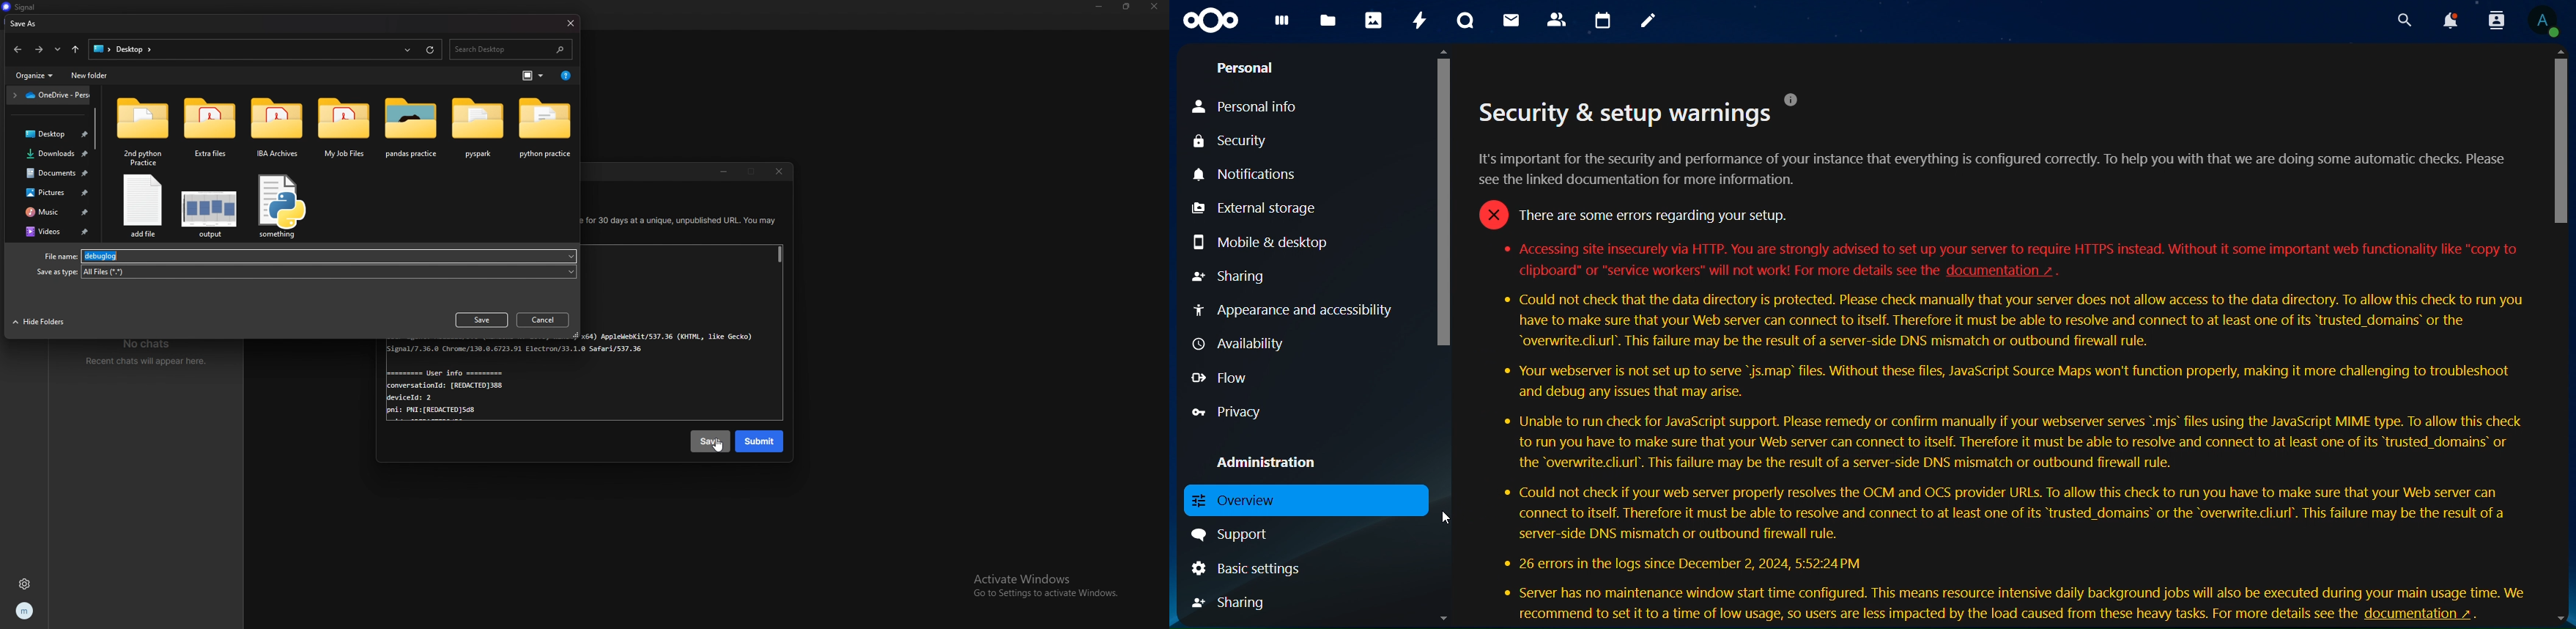  Describe the element at coordinates (40, 322) in the screenshot. I see `hide folder` at that location.